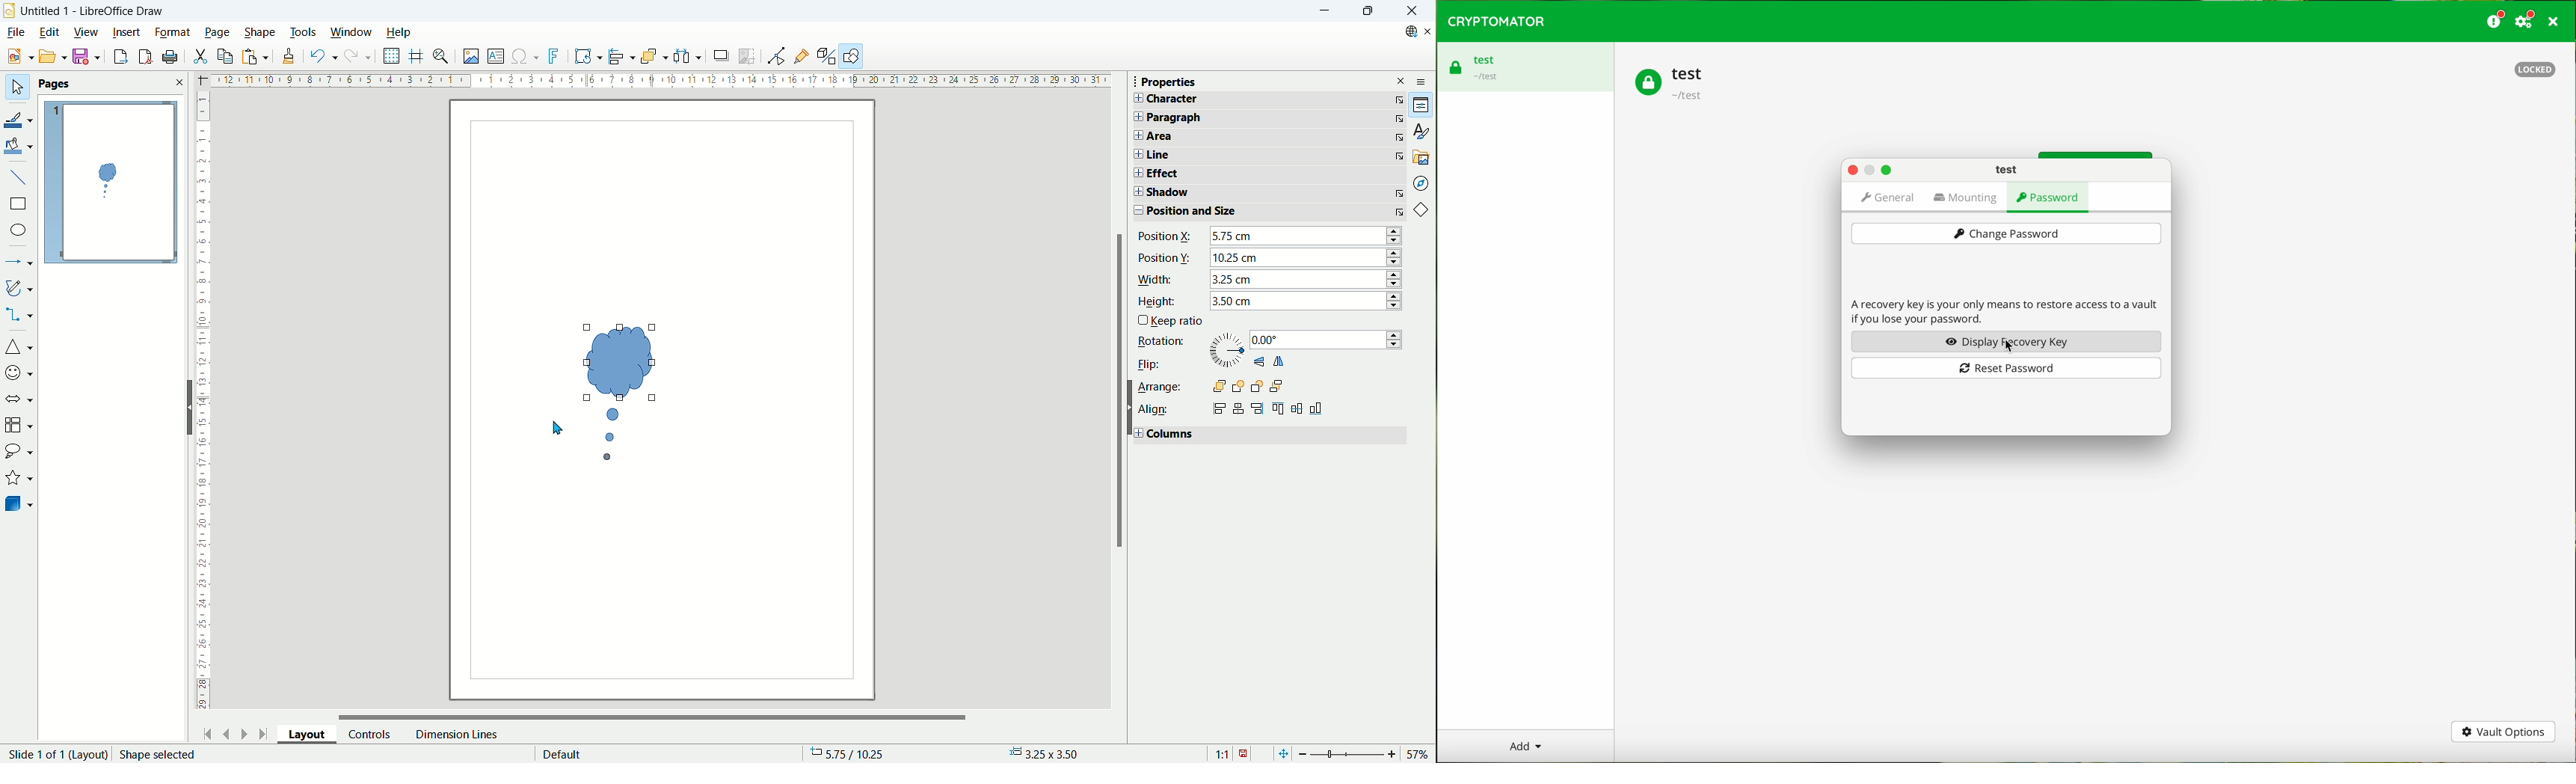 Image resolution: width=2576 pixels, height=784 pixels. Describe the element at coordinates (660, 82) in the screenshot. I see `Hotizontal ruler` at that location.